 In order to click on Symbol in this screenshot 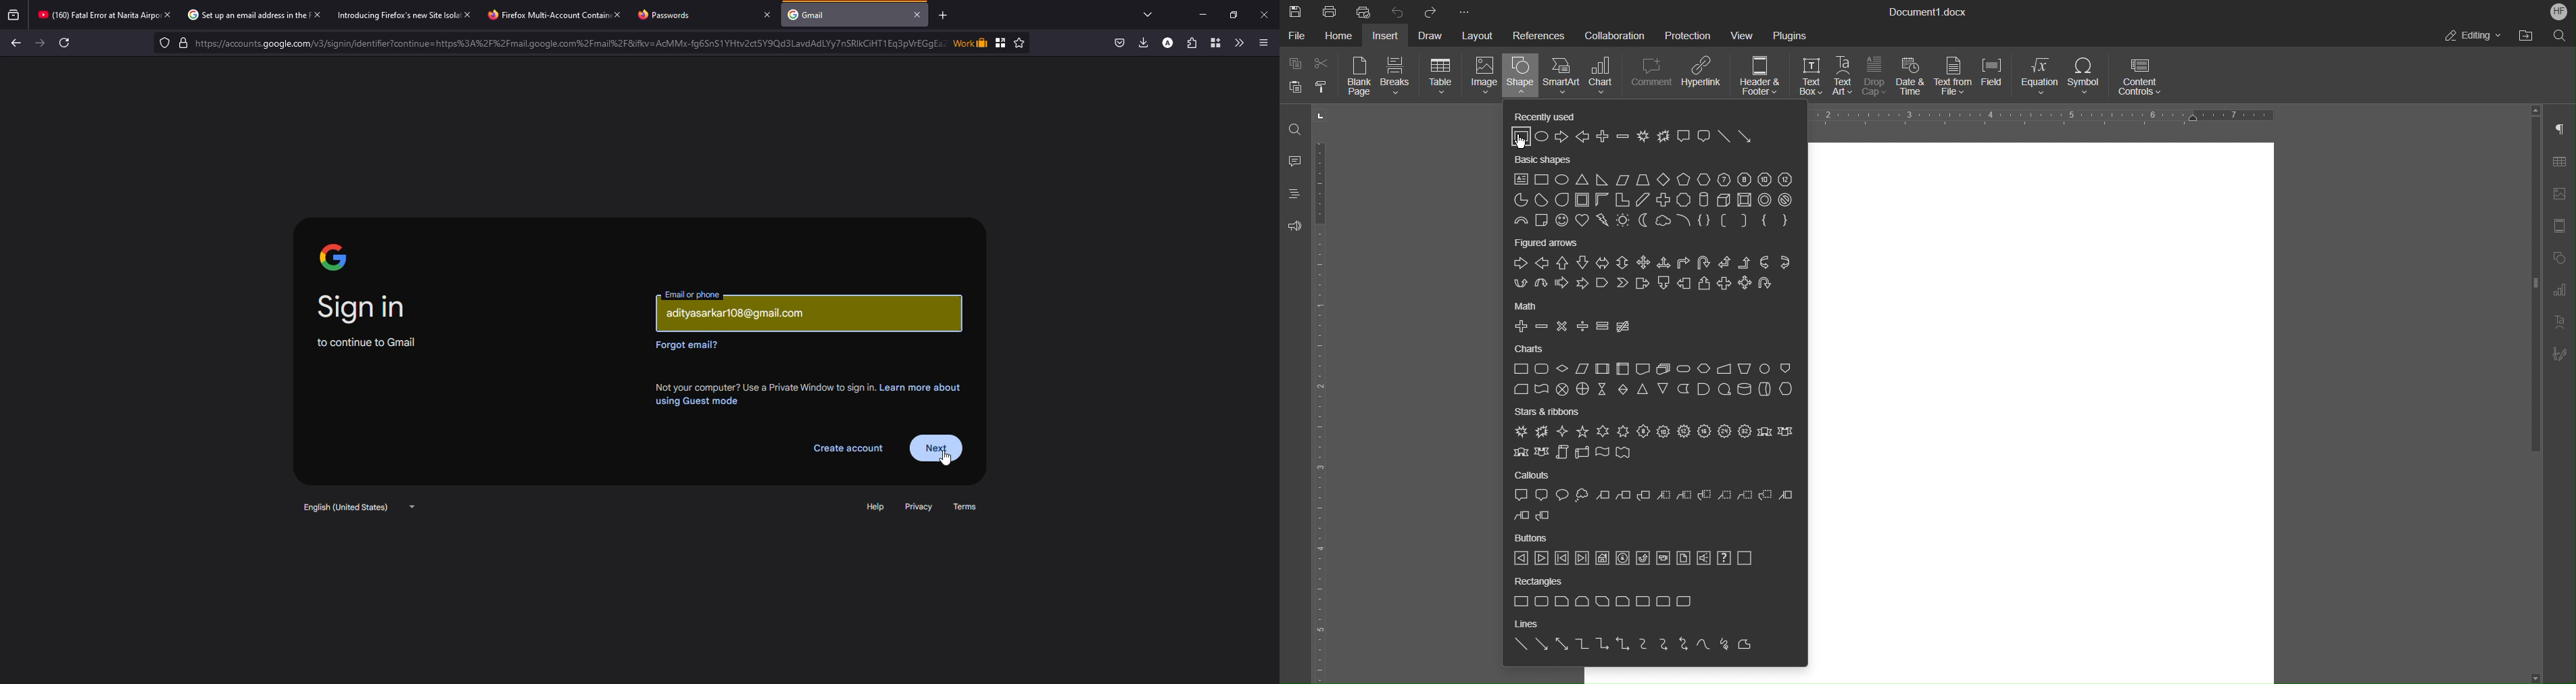, I will do `click(2087, 78)`.